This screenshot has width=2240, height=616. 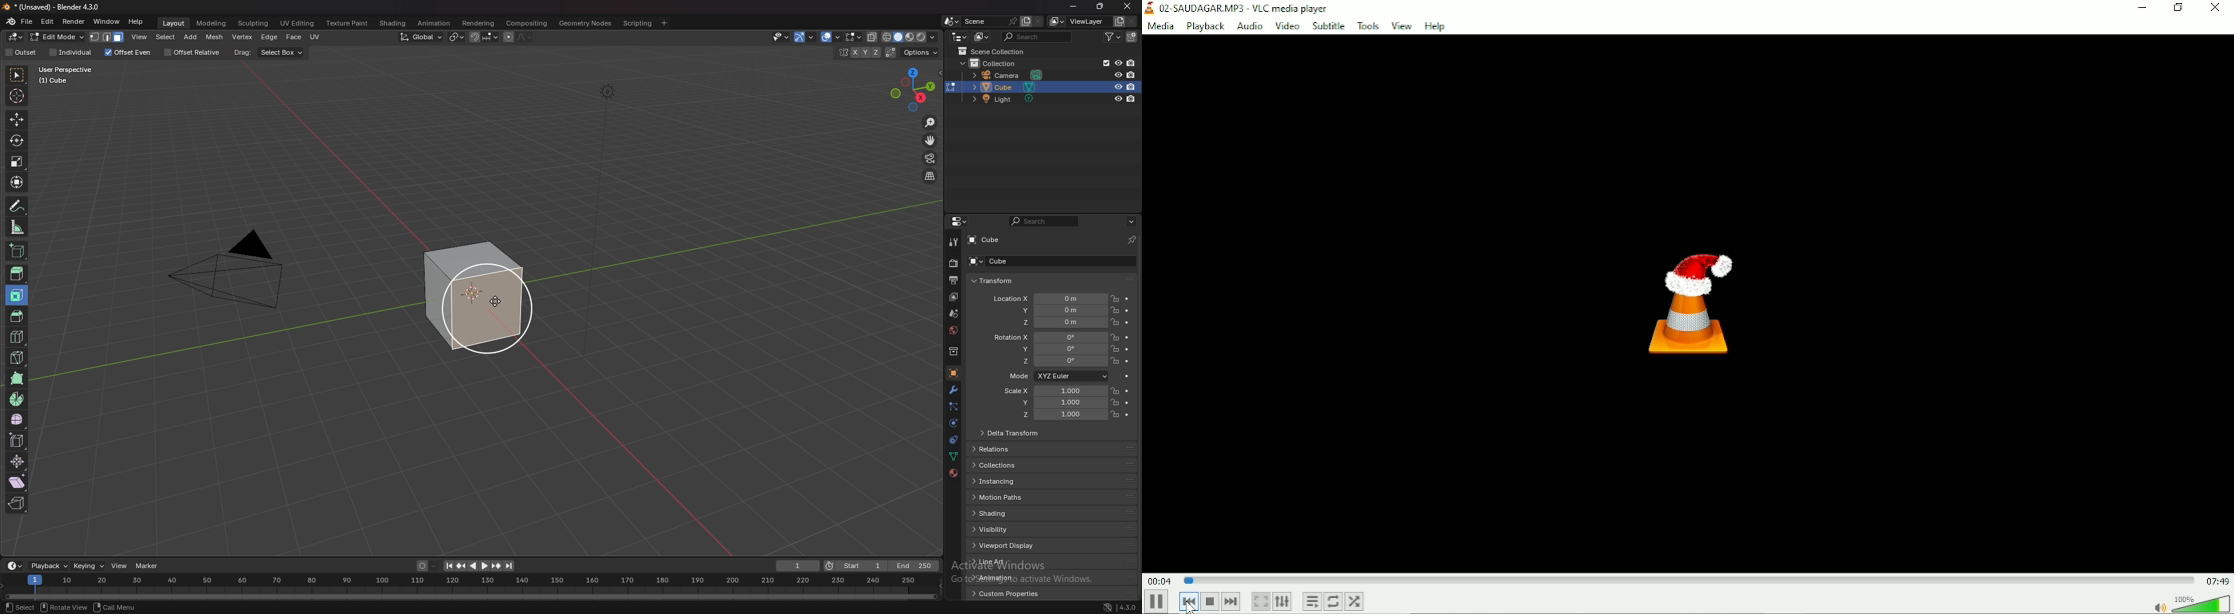 What do you see at coordinates (1074, 7) in the screenshot?
I see `minimize` at bounding box center [1074, 7].